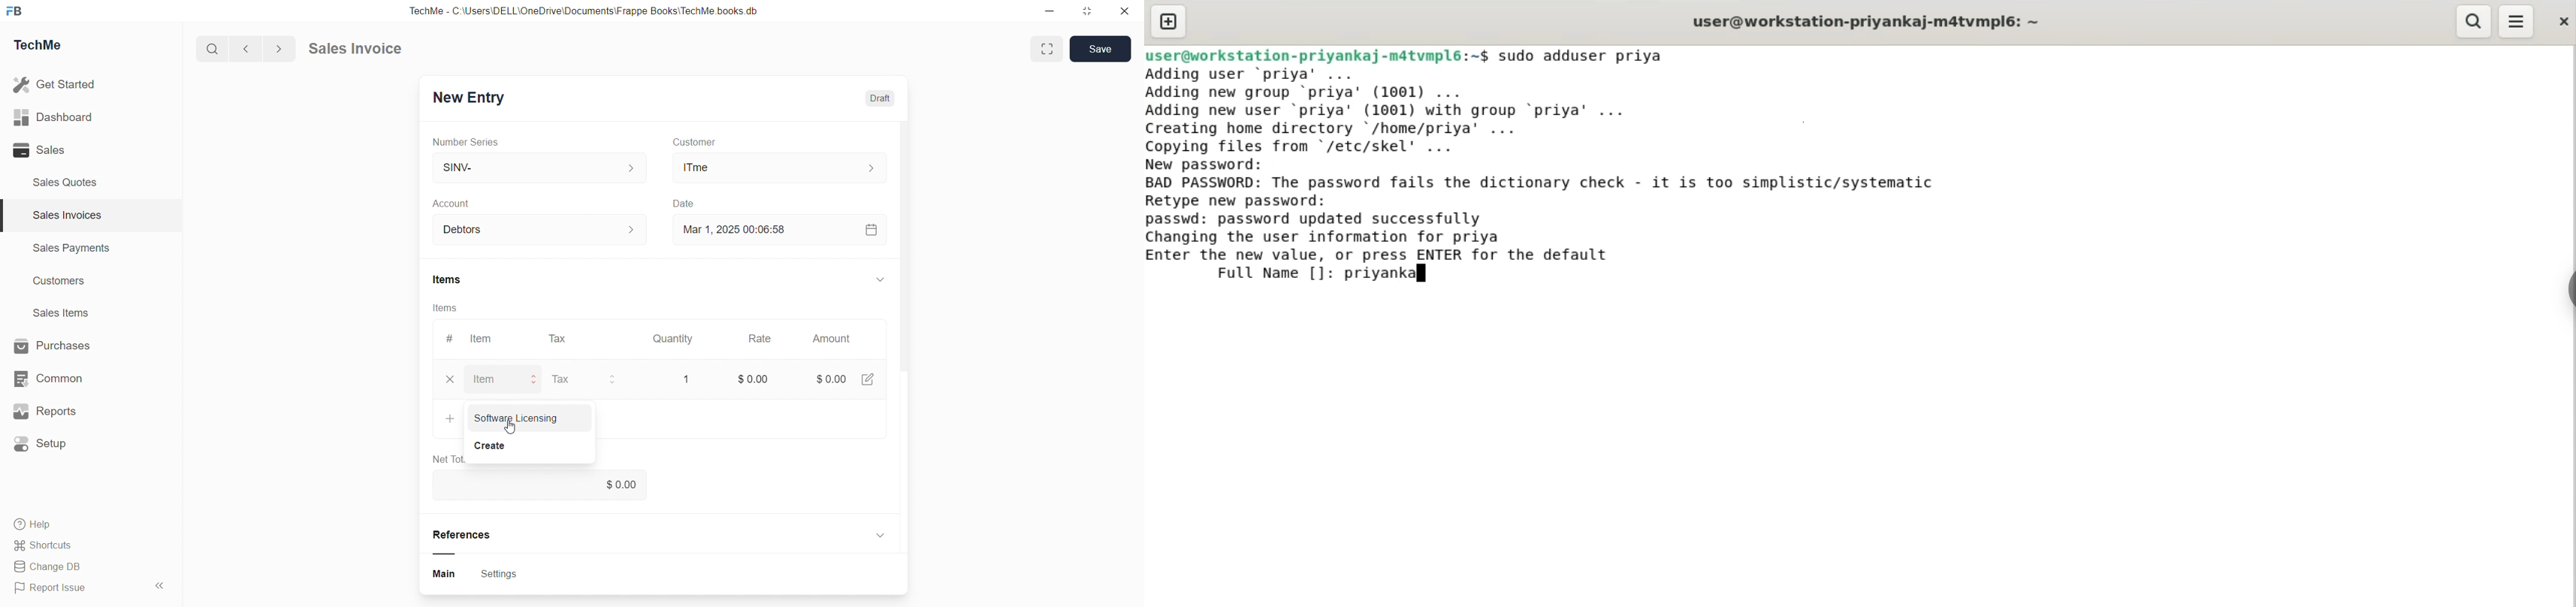  What do you see at coordinates (752, 379) in the screenshot?
I see `$0.00` at bounding box center [752, 379].